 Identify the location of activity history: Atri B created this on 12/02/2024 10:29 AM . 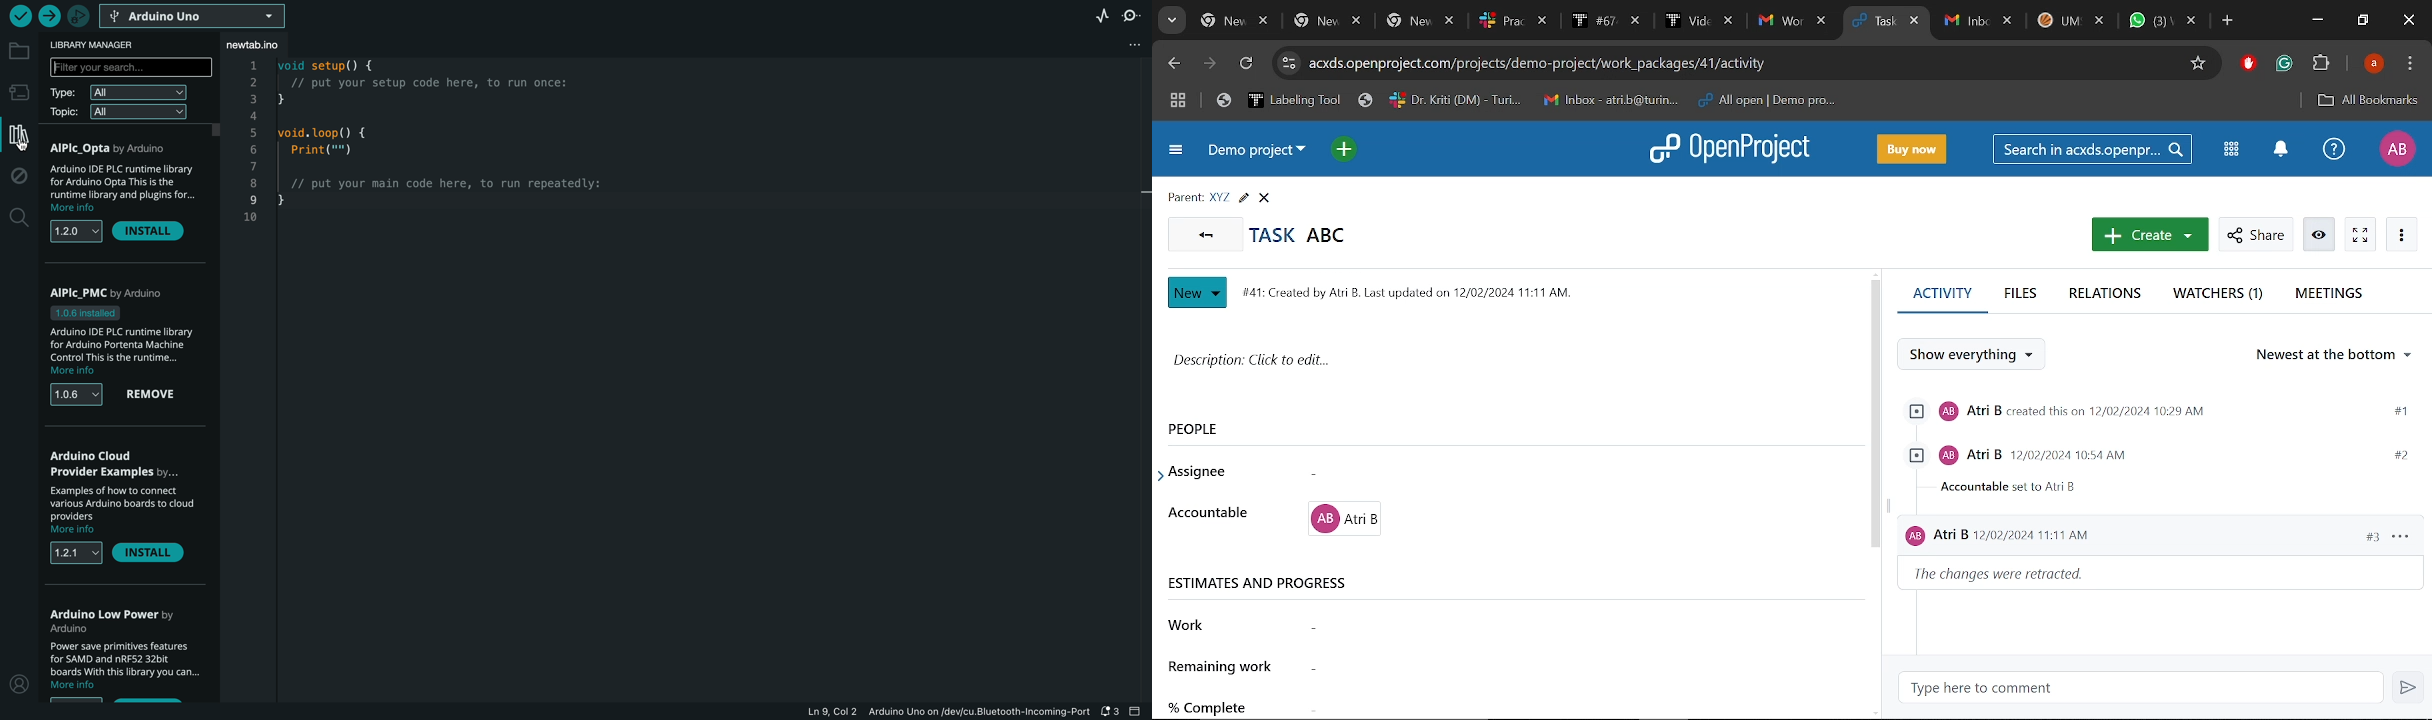
(2154, 412).